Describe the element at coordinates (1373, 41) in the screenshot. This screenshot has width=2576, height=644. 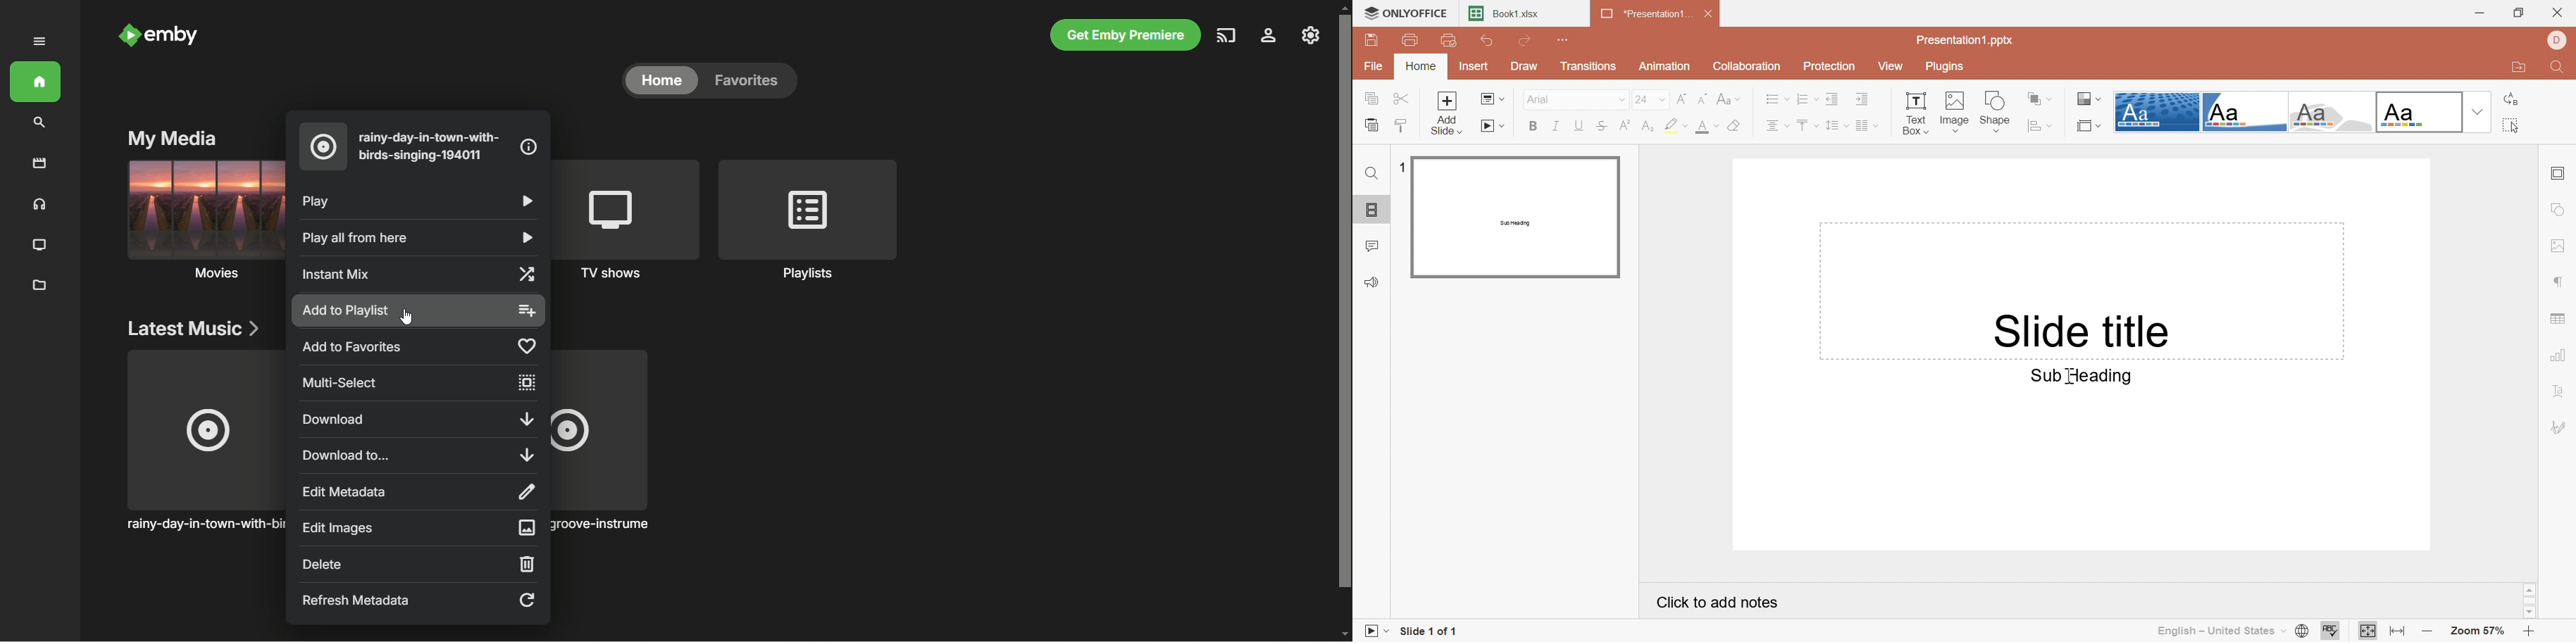
I see `Save` at that location.